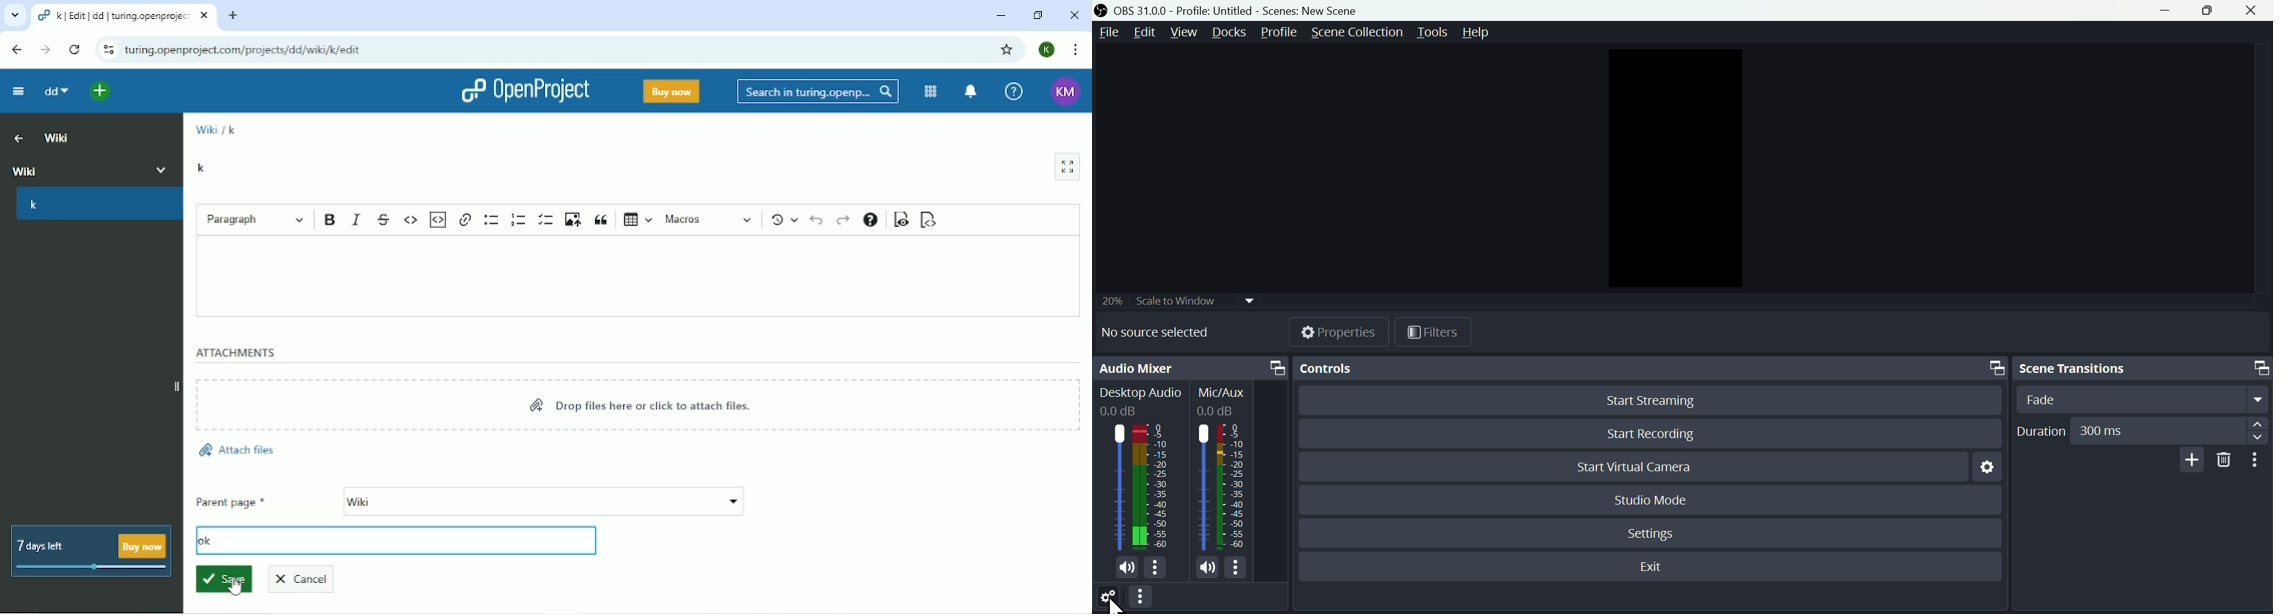 This screenshot has width=2296, height=616. I want to click on Select Transition, so click(2143, 399).